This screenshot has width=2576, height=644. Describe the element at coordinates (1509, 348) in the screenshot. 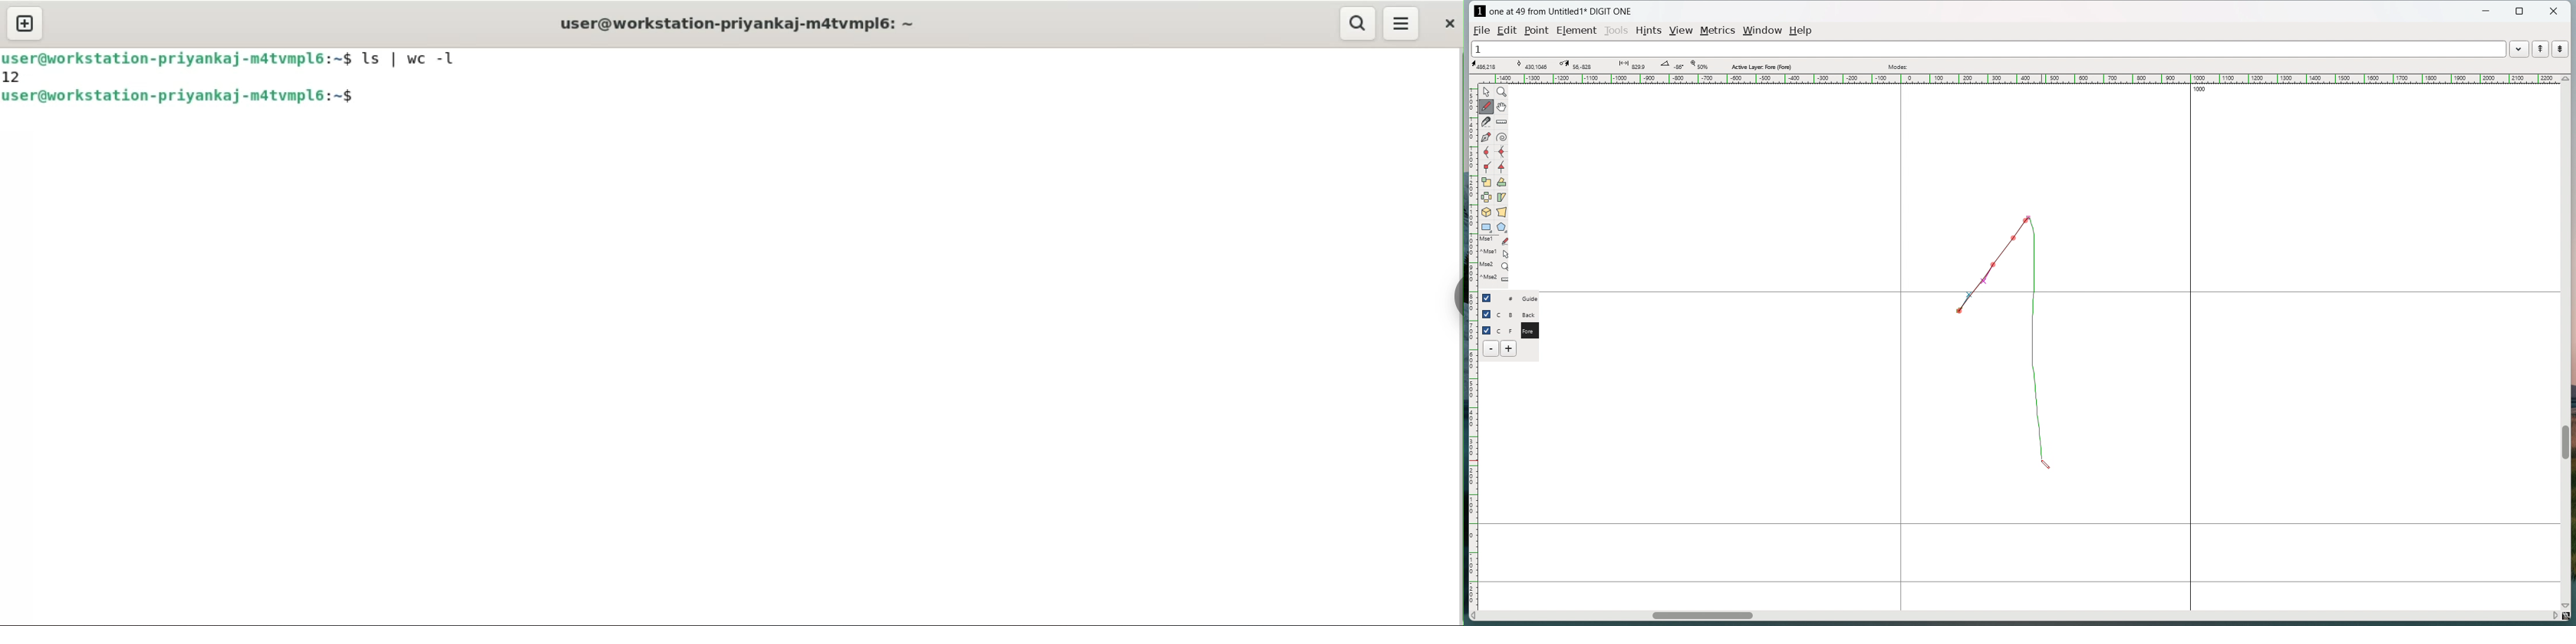

I see `add layer` at that location.